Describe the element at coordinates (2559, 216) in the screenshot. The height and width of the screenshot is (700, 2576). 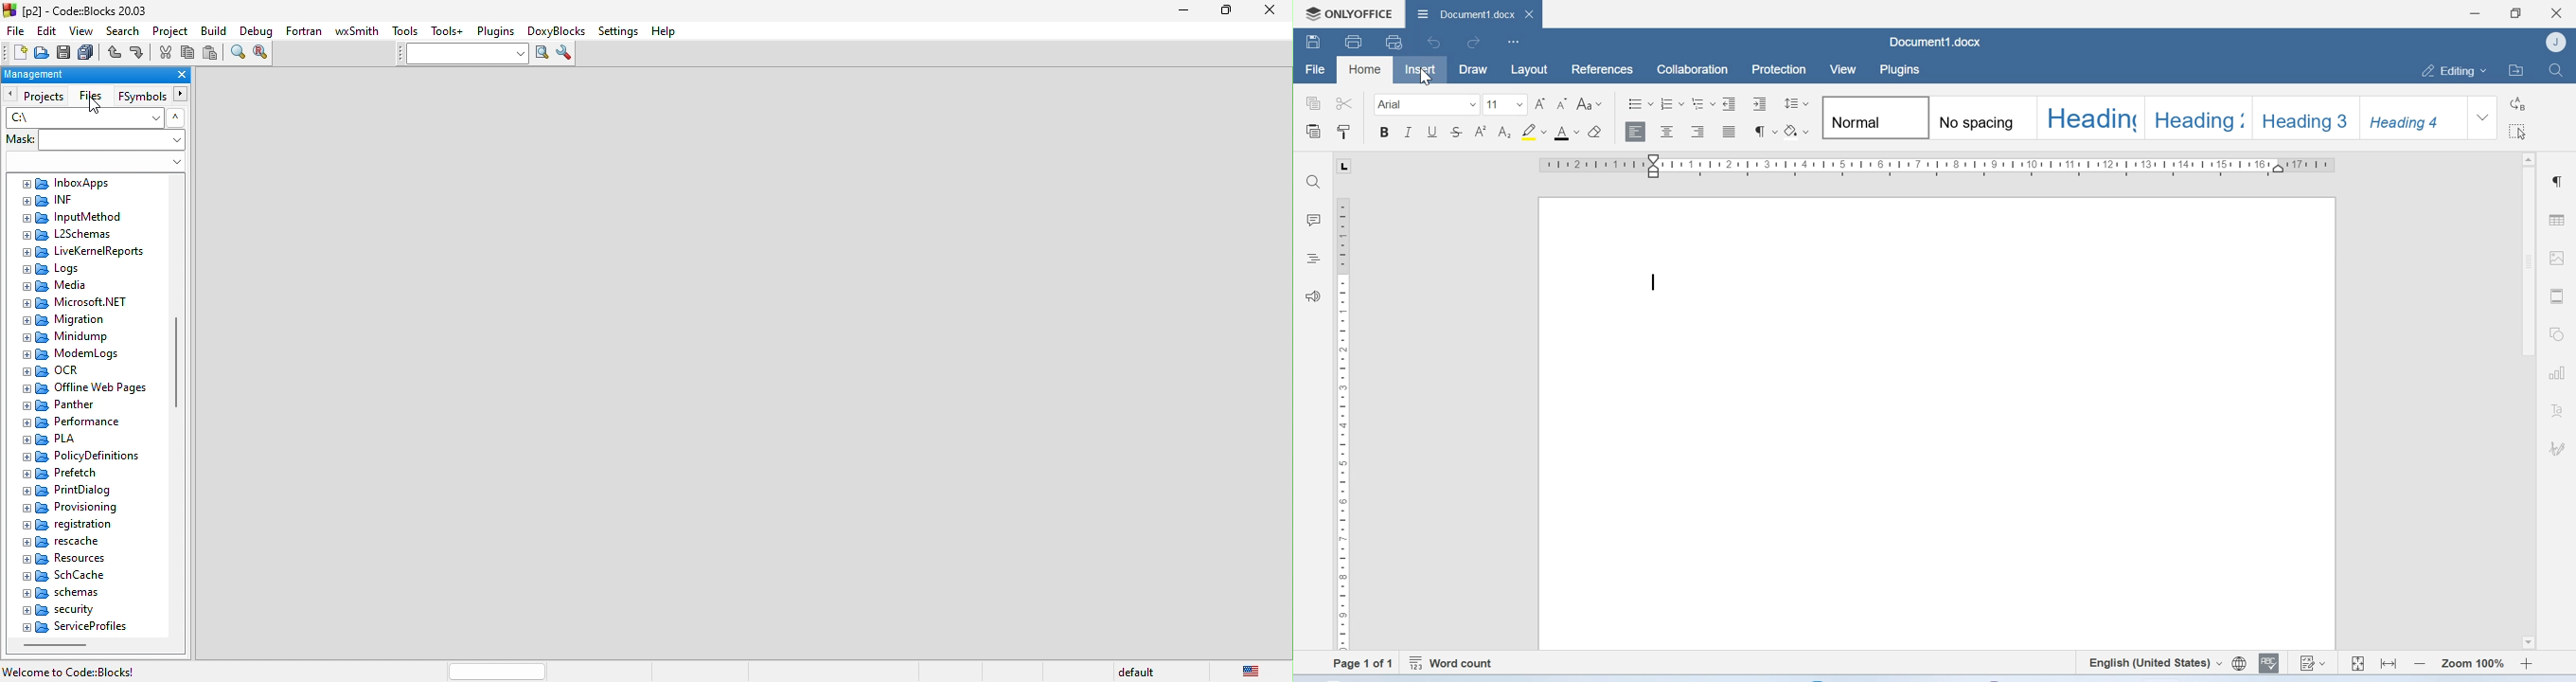
I see `Table` at that location.